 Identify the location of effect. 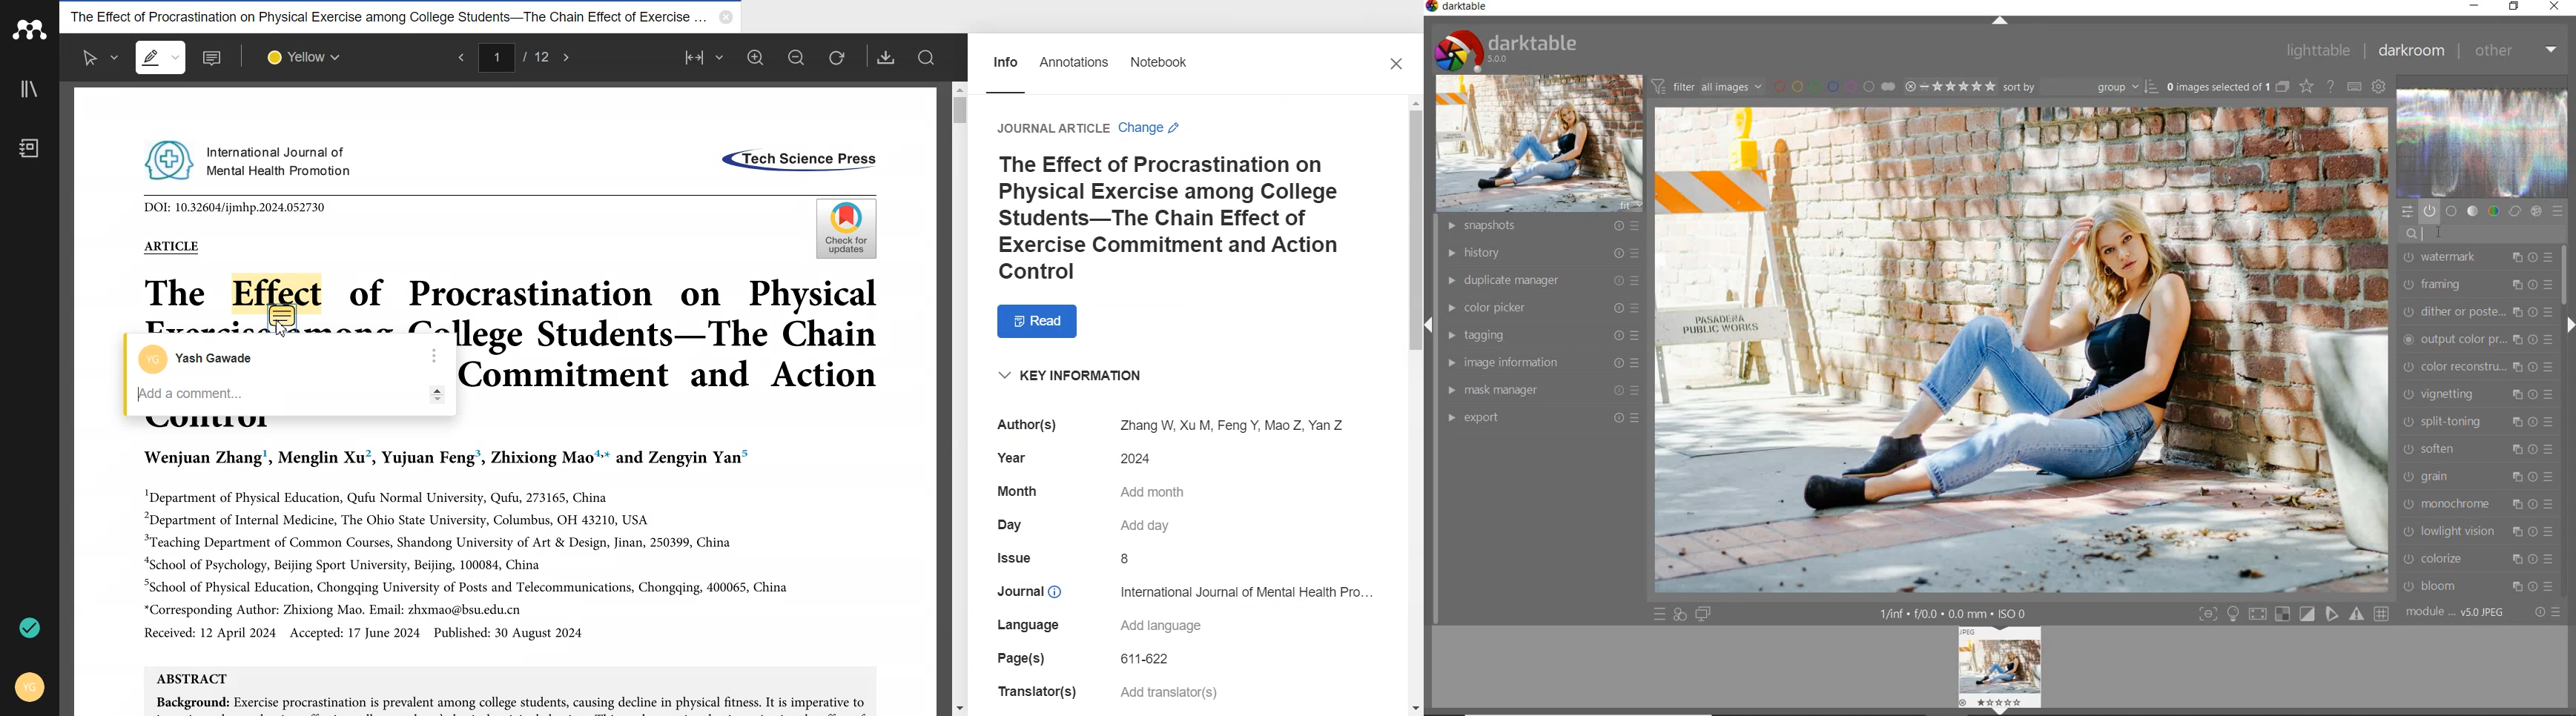
(2538, 210).